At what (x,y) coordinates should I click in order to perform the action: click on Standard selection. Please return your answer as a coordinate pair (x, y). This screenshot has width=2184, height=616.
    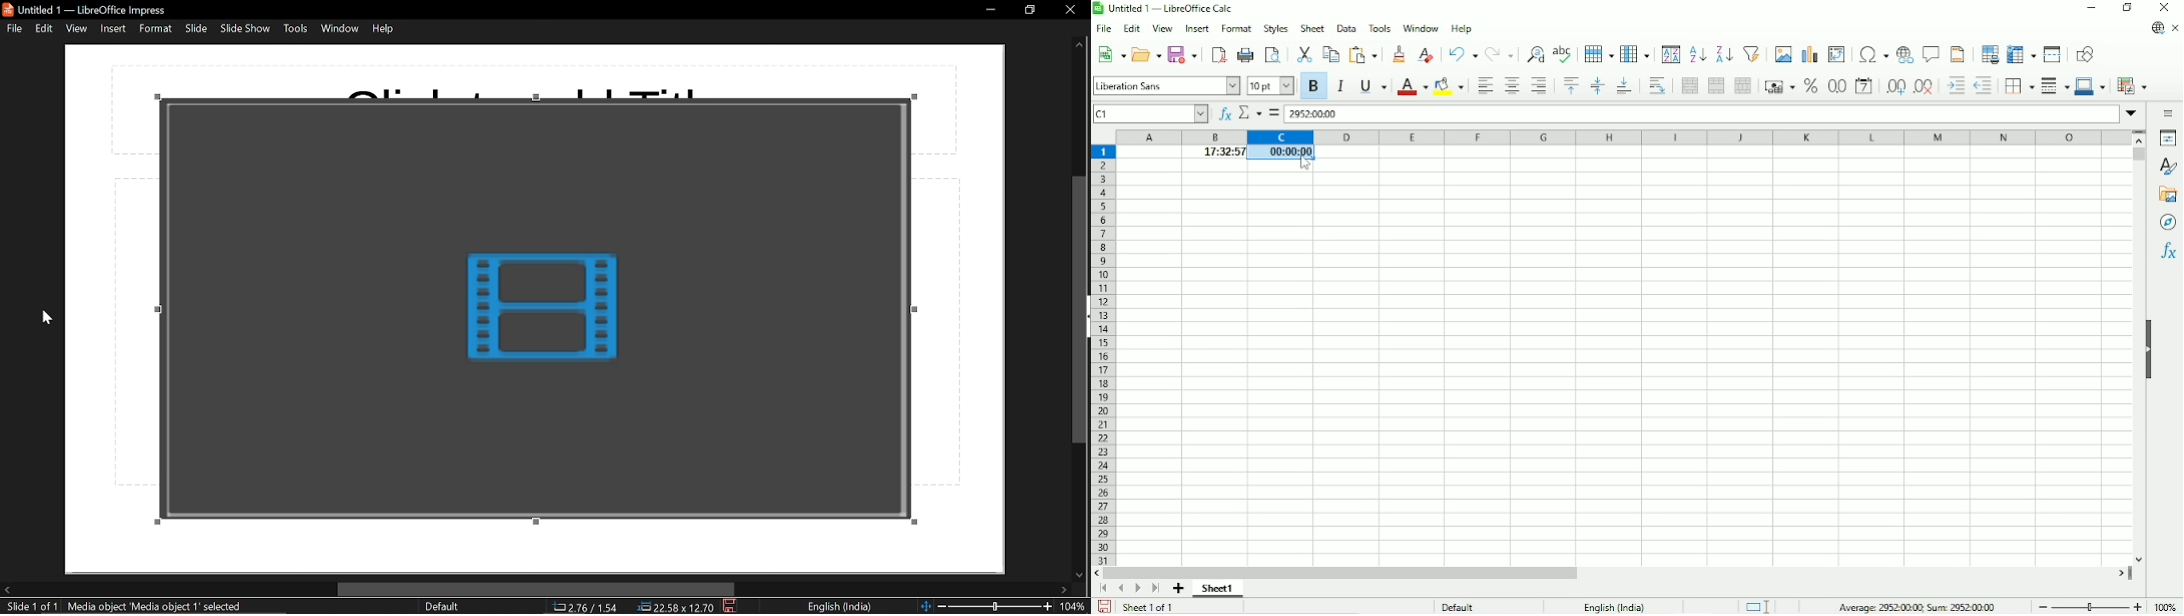
    Looking at the image, I should click on (1755, 605).